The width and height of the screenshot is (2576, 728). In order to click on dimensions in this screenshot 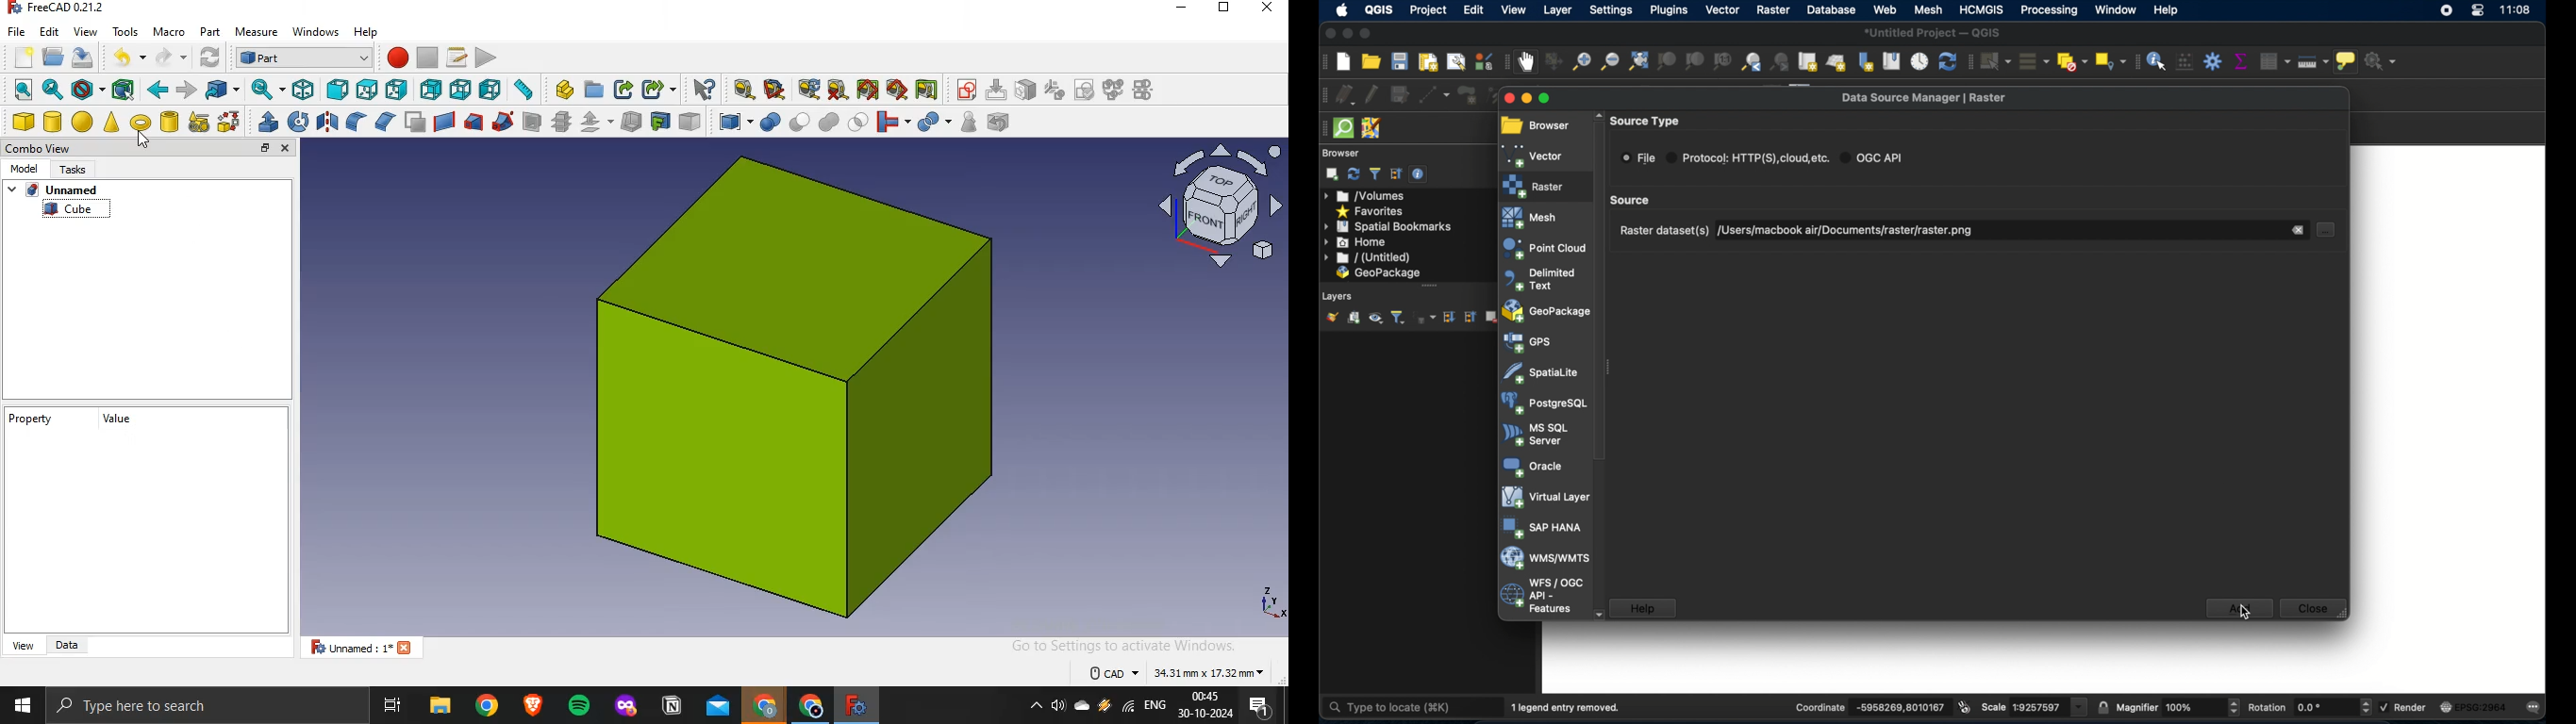, I will do `click(1185, 670)`.